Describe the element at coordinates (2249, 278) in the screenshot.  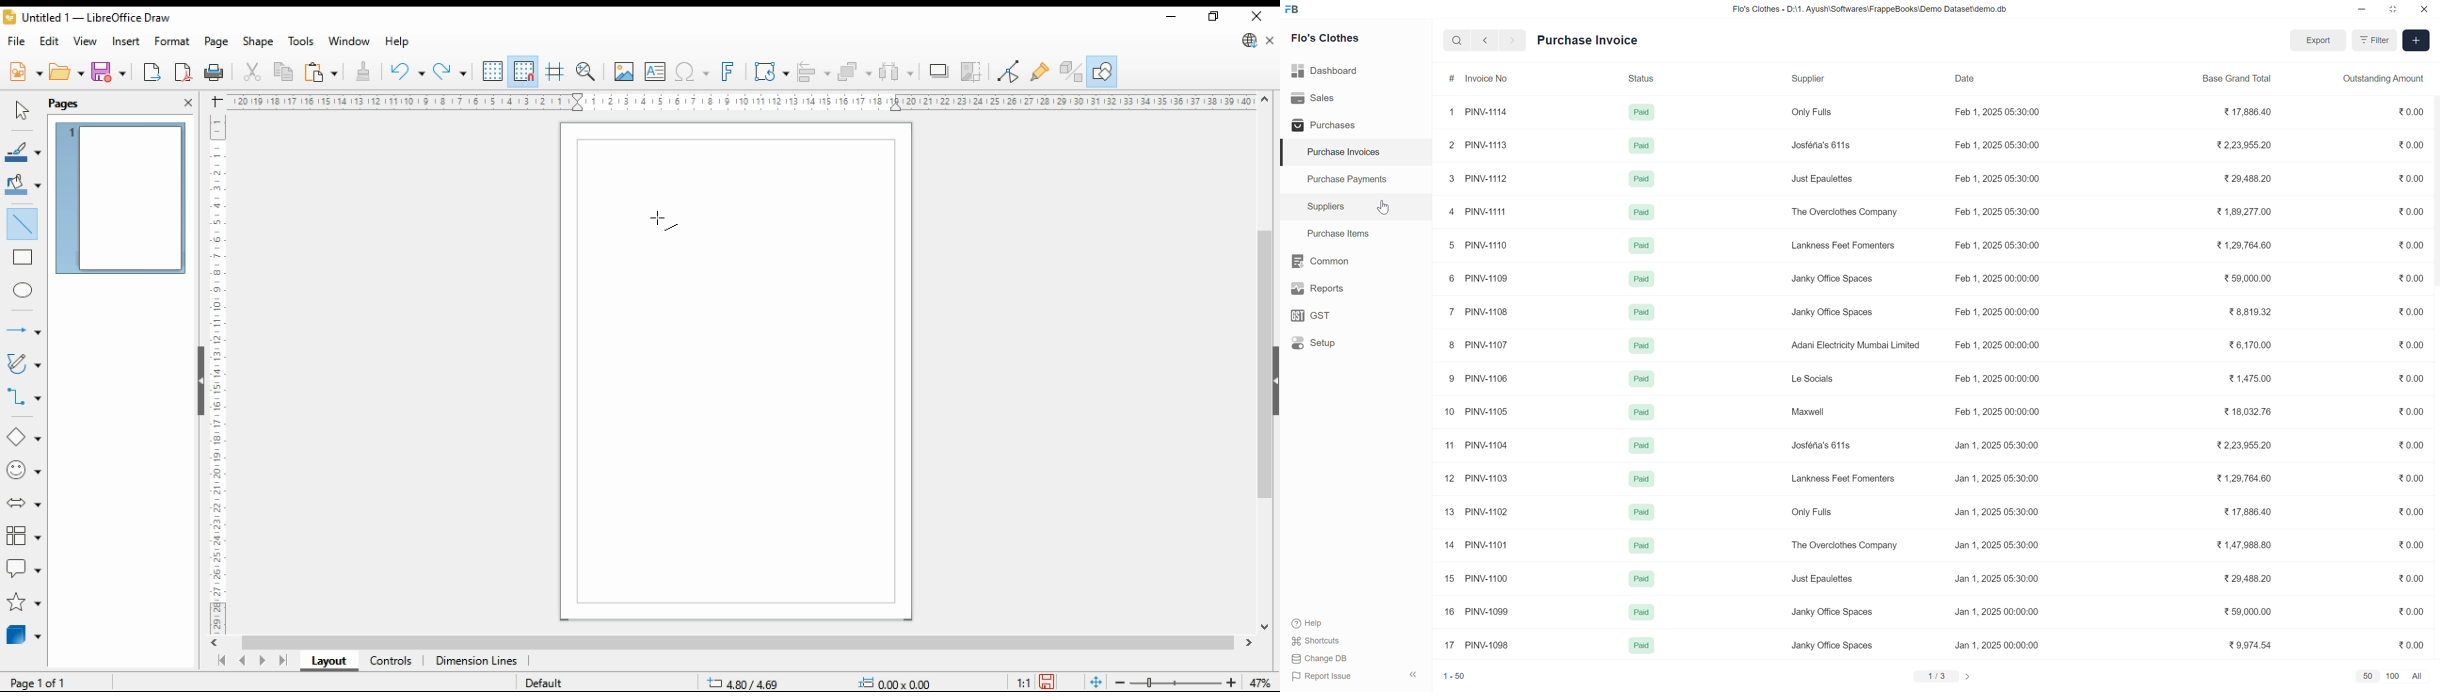
I see `59,000.00` at that location.